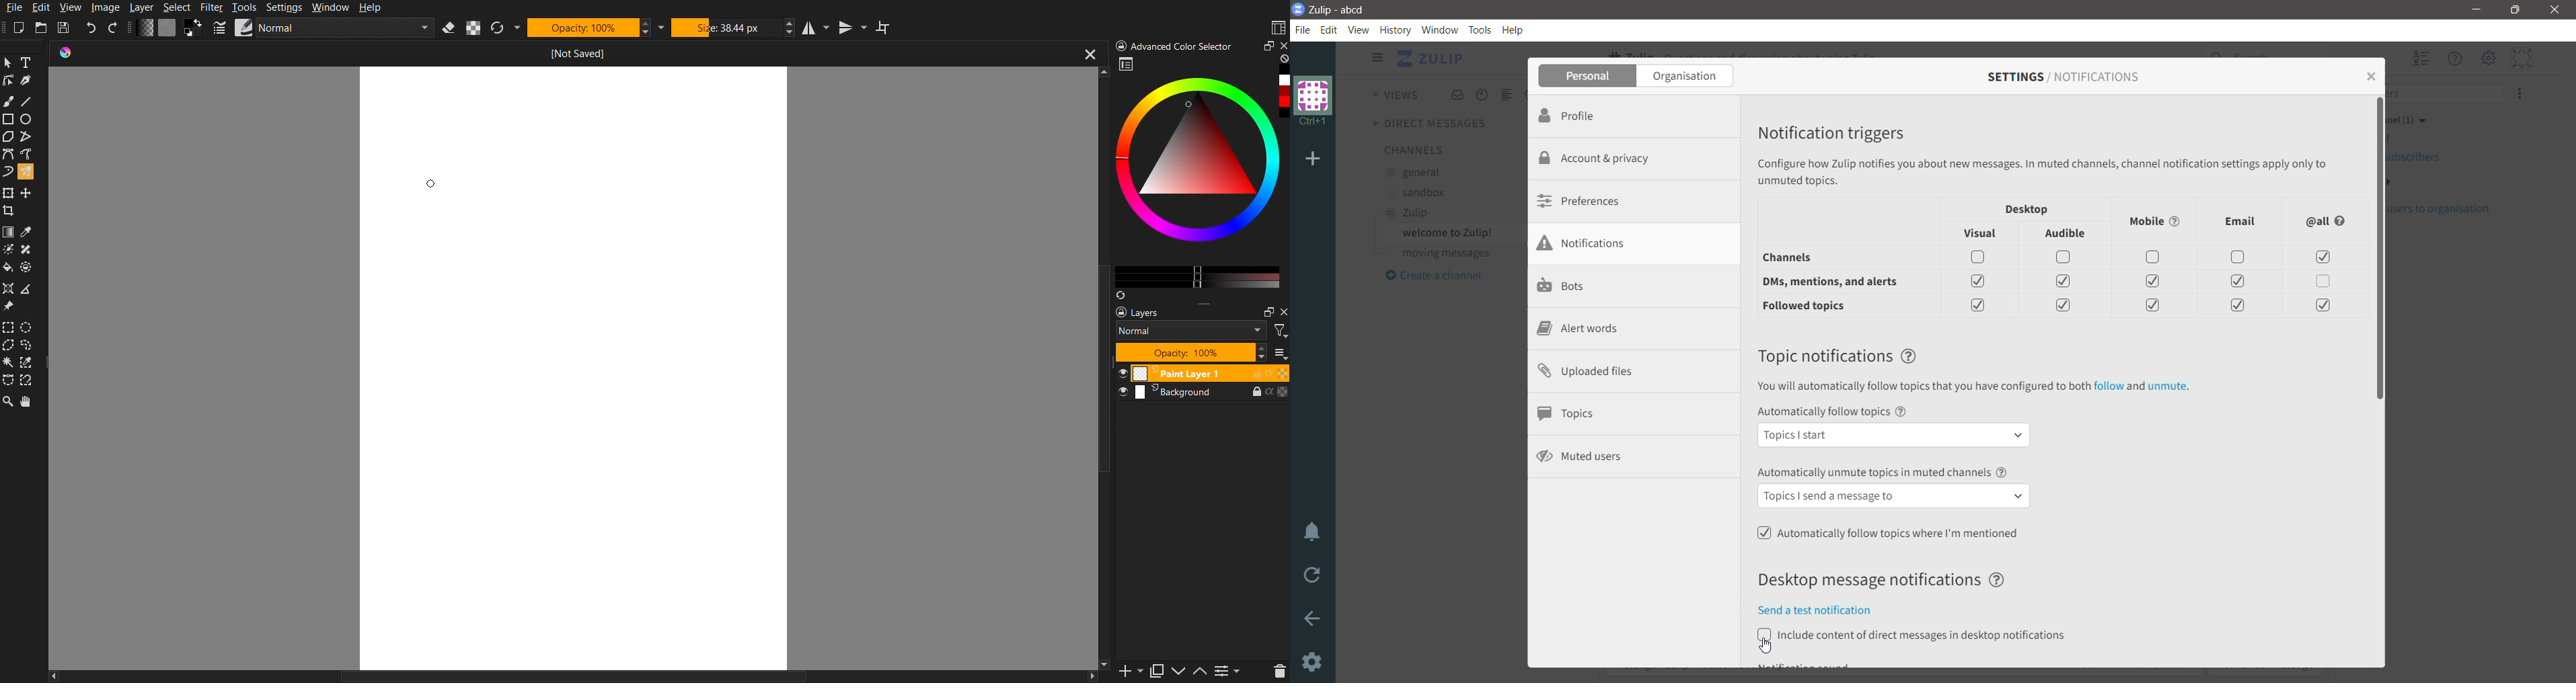  What do you see at coordinates (2327, 222) in the screenshot?
I see `@all` at bounding box center [2327, 222].